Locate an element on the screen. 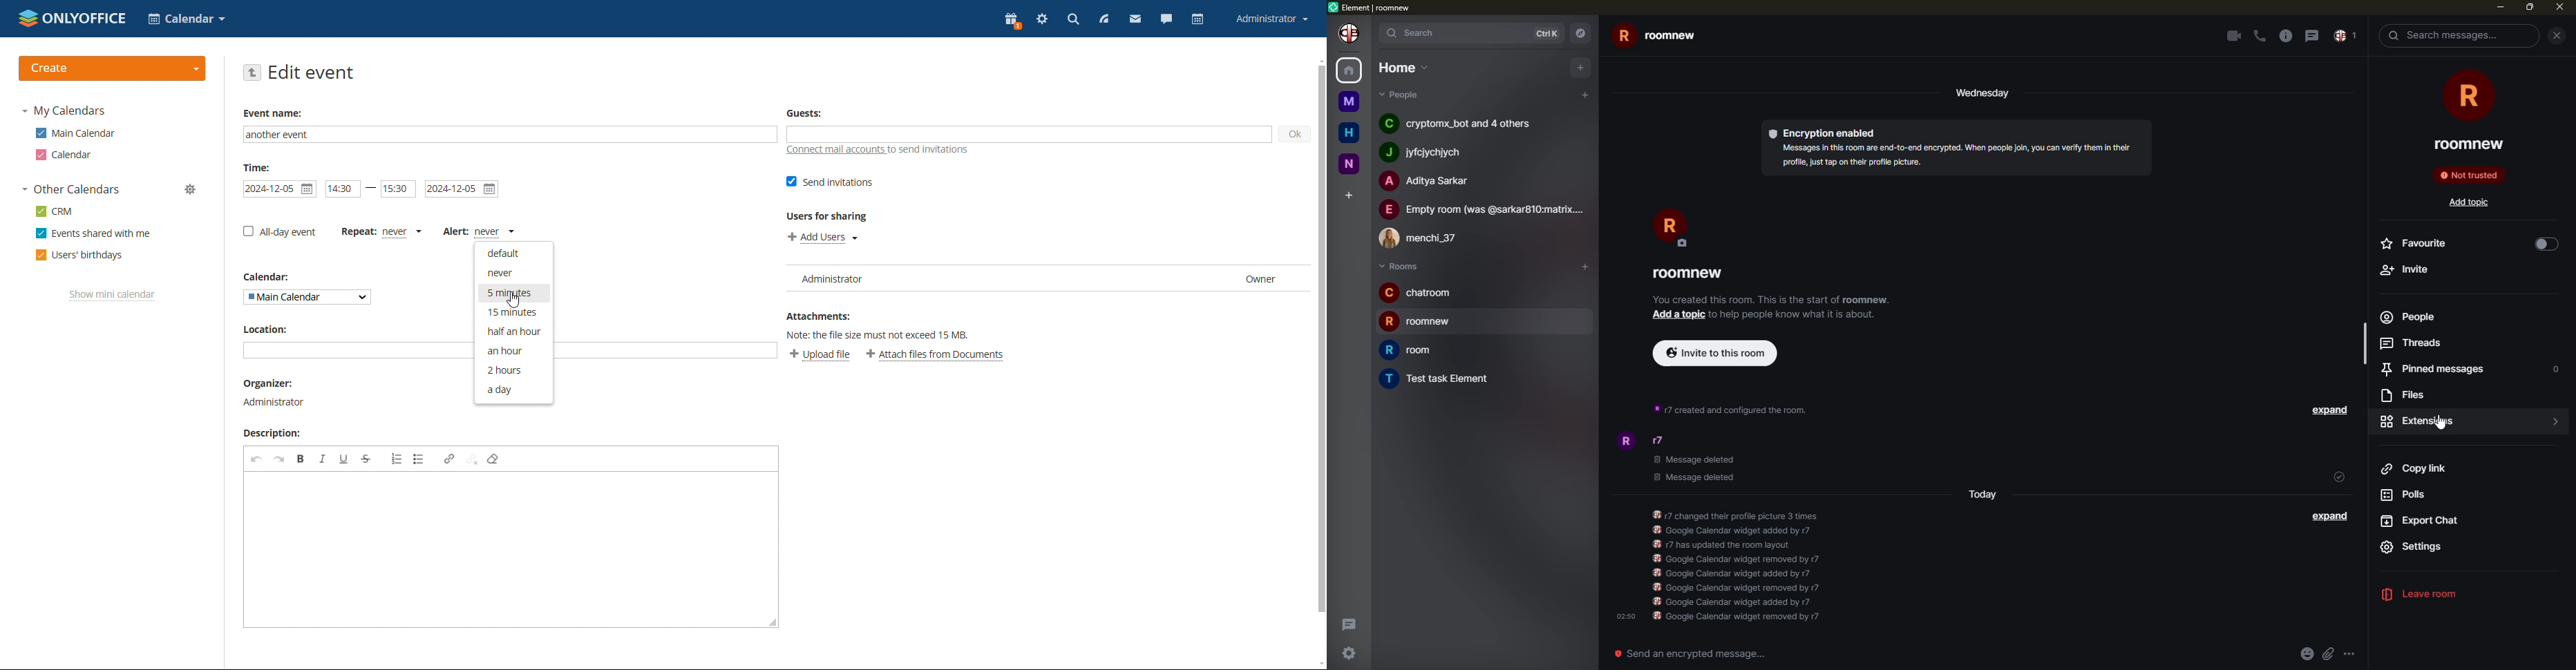 The width and height of the screenshot is (2576, 672). set alert is located at coordinates (479, 232).